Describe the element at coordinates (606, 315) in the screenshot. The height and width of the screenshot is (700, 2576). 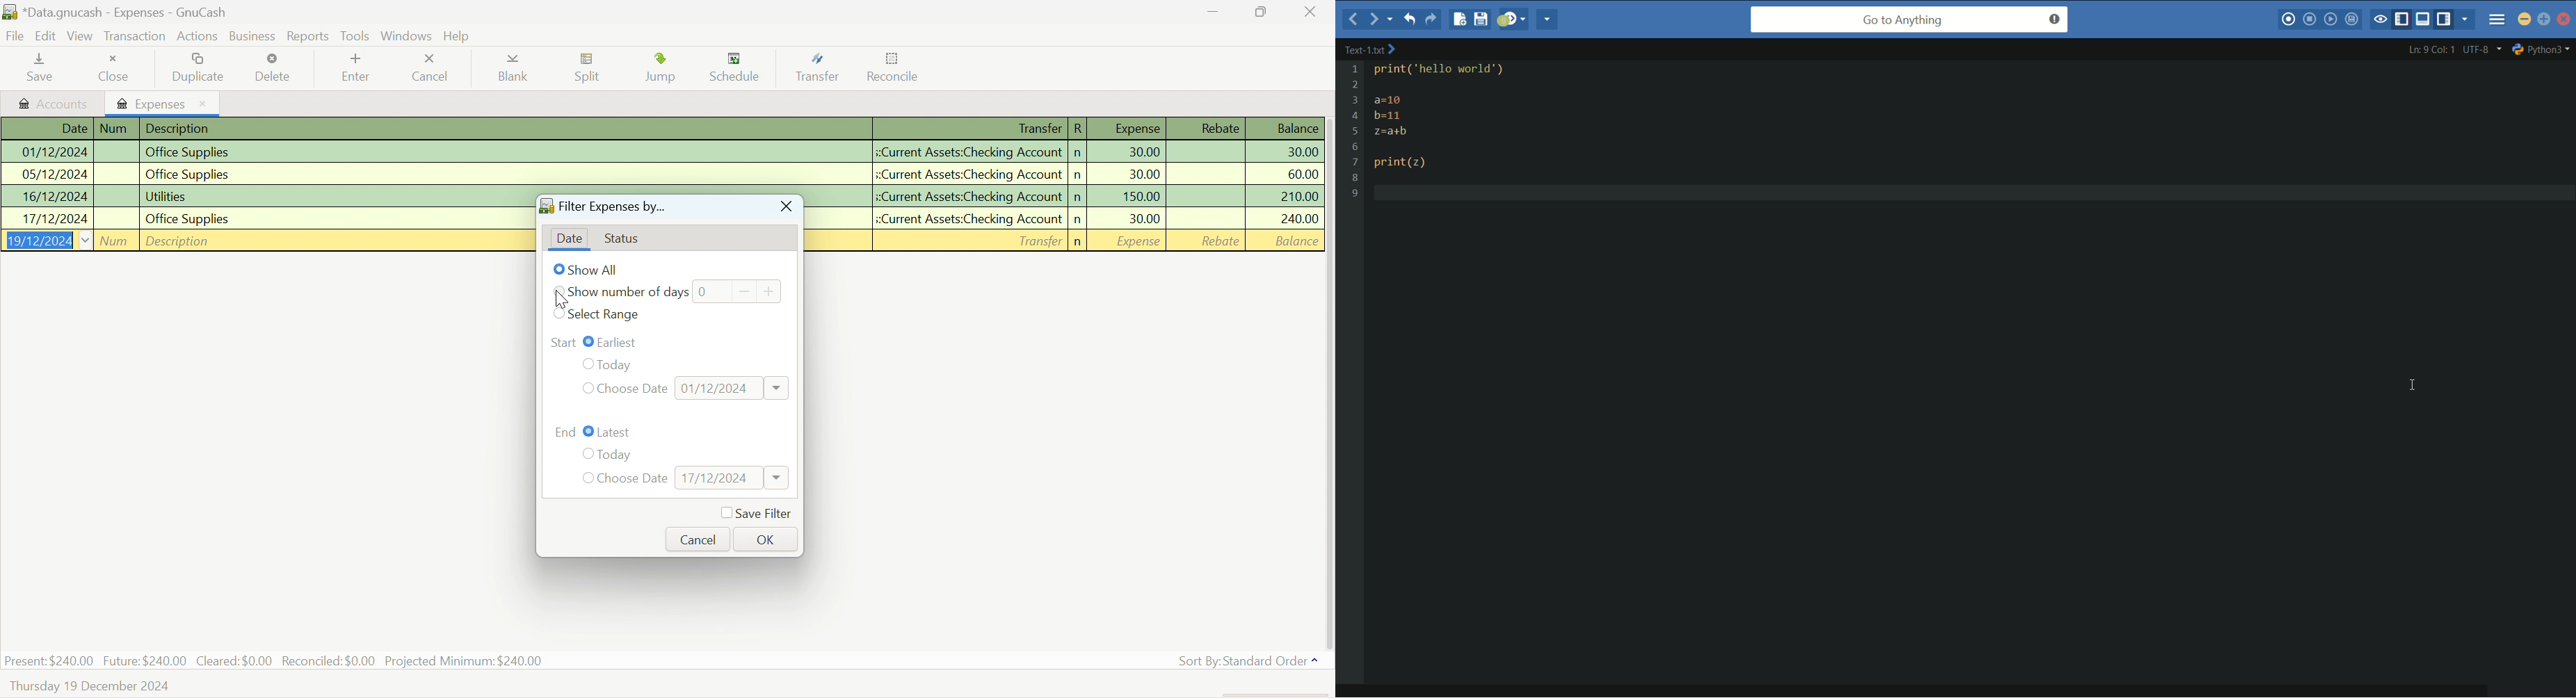
I see `Select Date Range` at that location.